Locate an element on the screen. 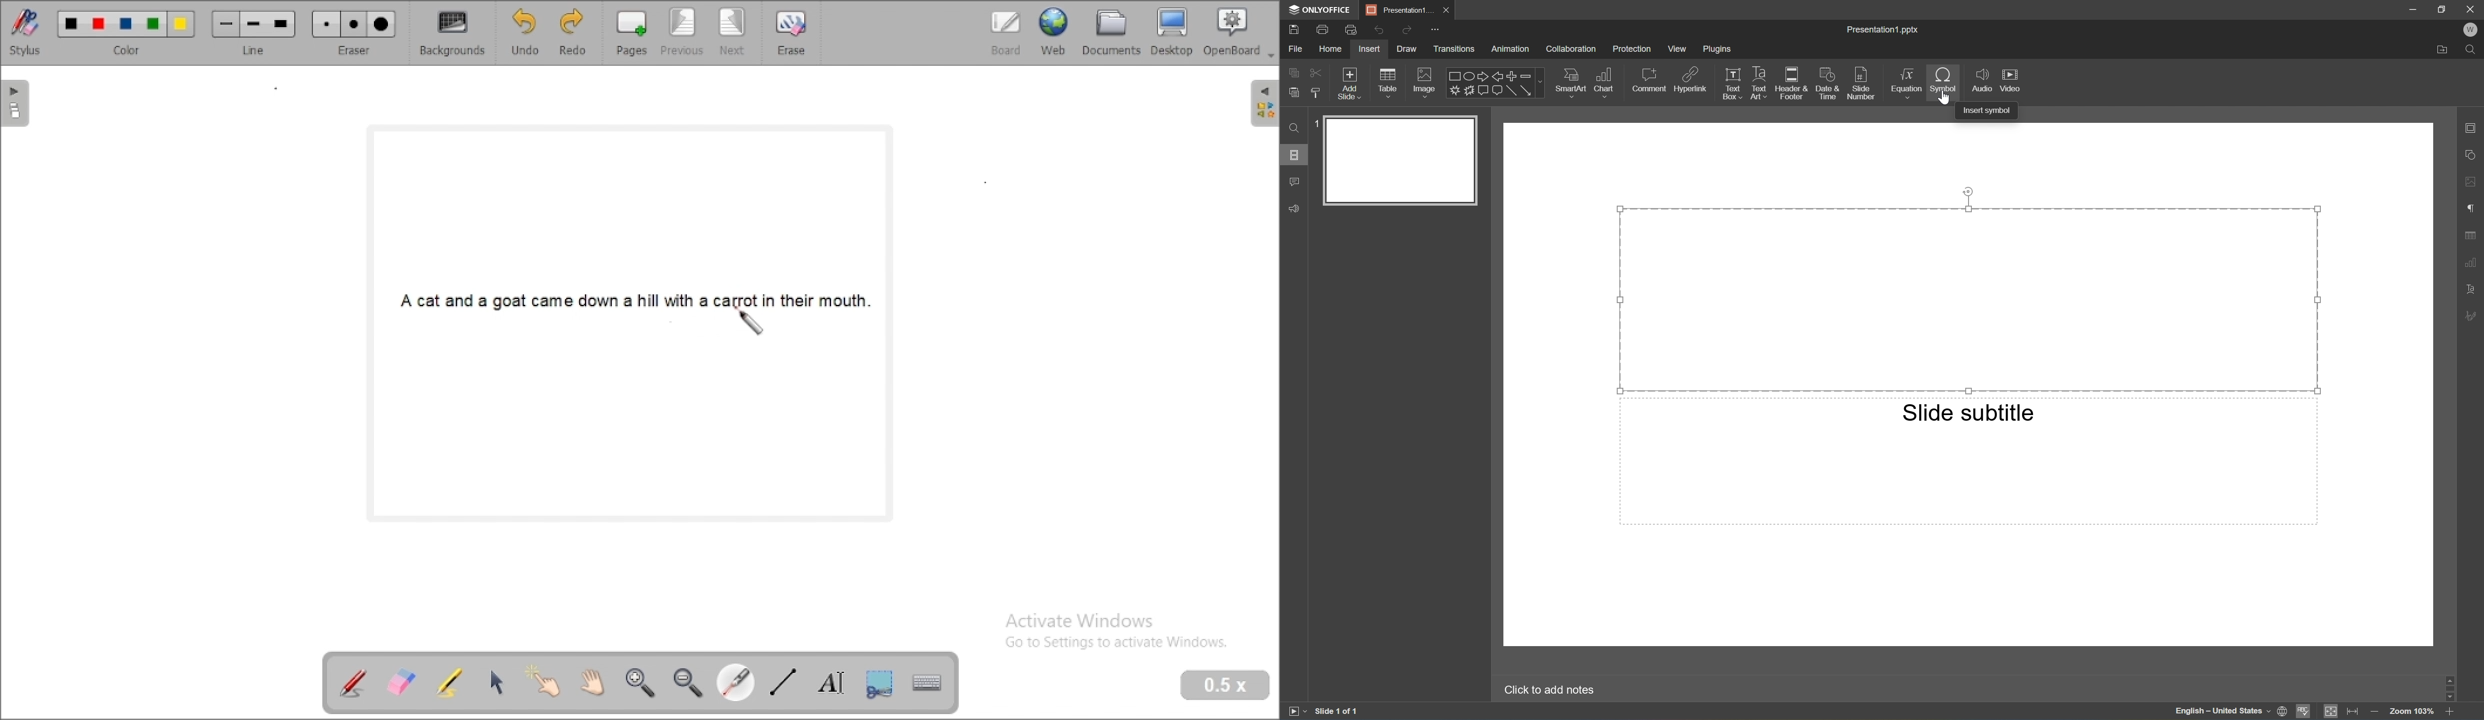  W is located at coordinates (2473, 29).